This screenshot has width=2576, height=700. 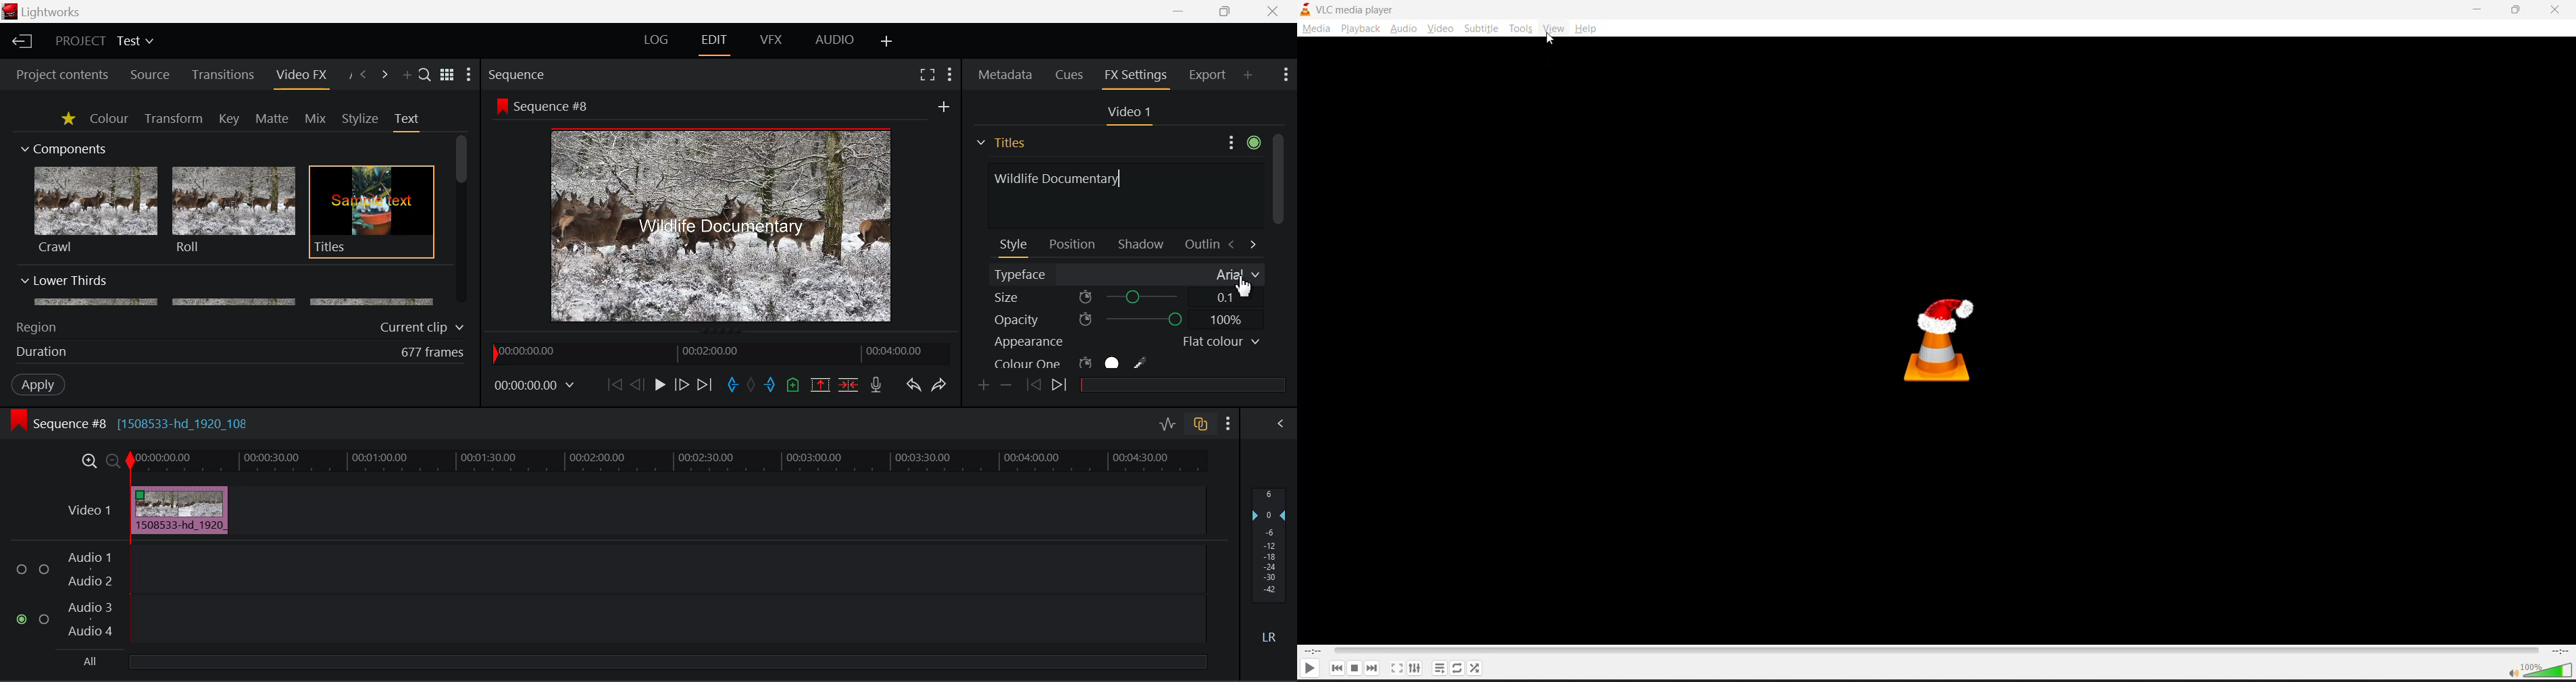 What do you see at coordinates (1138, 77) in the screenshot?
I see `FX Settings Open` at bounding box center [1138, 77].